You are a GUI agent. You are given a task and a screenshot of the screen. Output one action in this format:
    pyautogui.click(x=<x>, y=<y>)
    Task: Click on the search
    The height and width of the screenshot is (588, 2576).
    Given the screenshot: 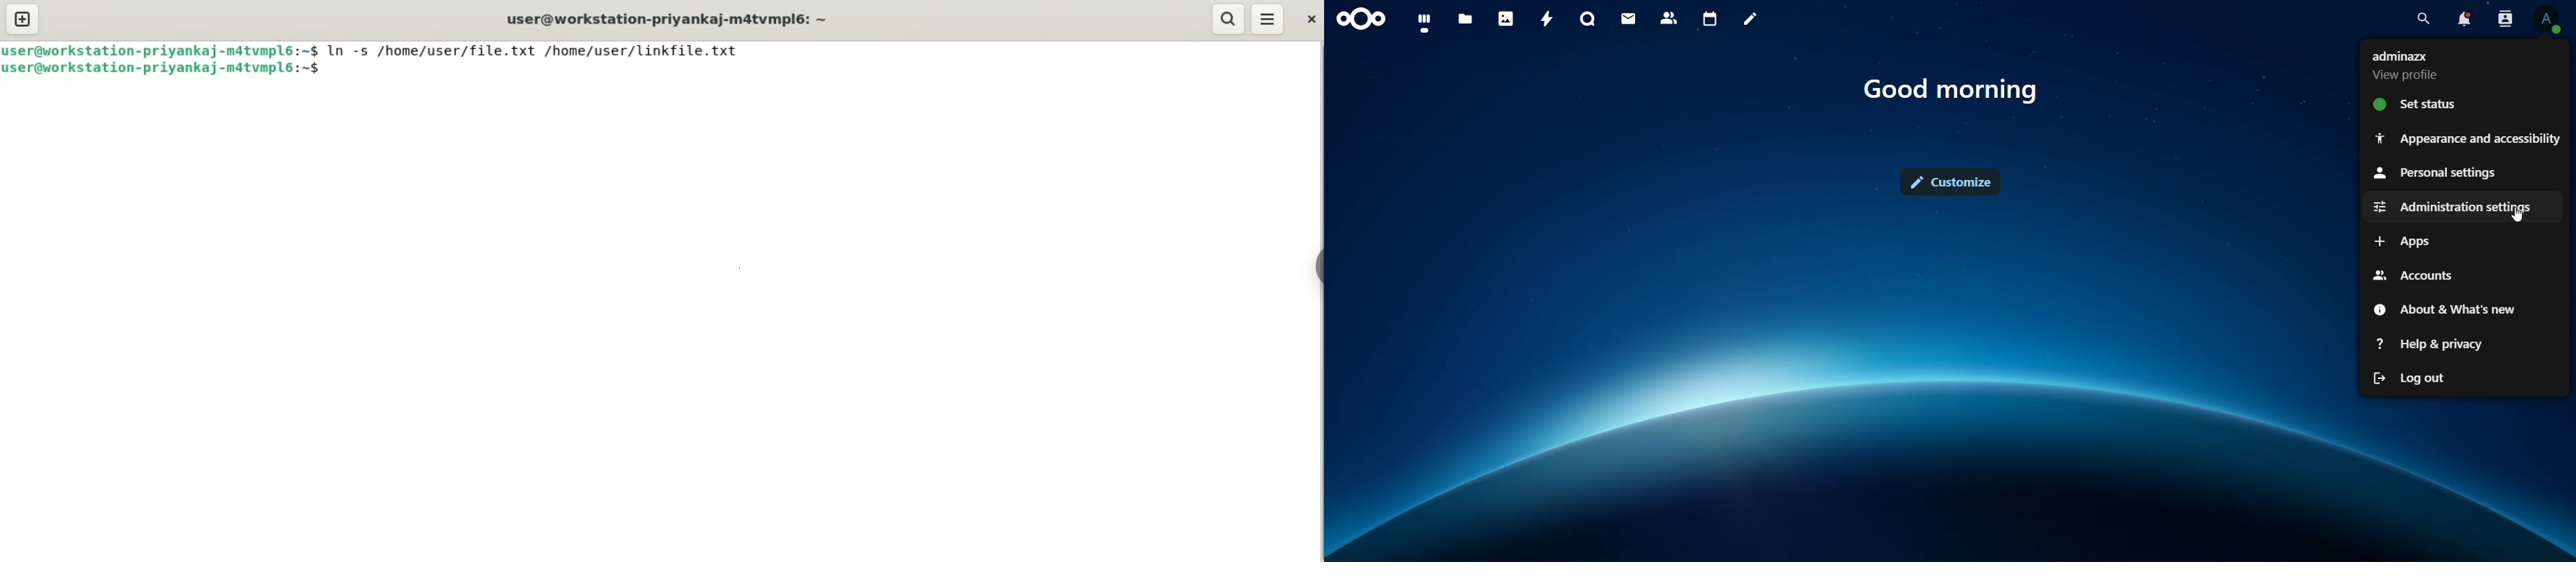 What is the action you would take?
    pyautogui.click(x=1228, y=19)
    